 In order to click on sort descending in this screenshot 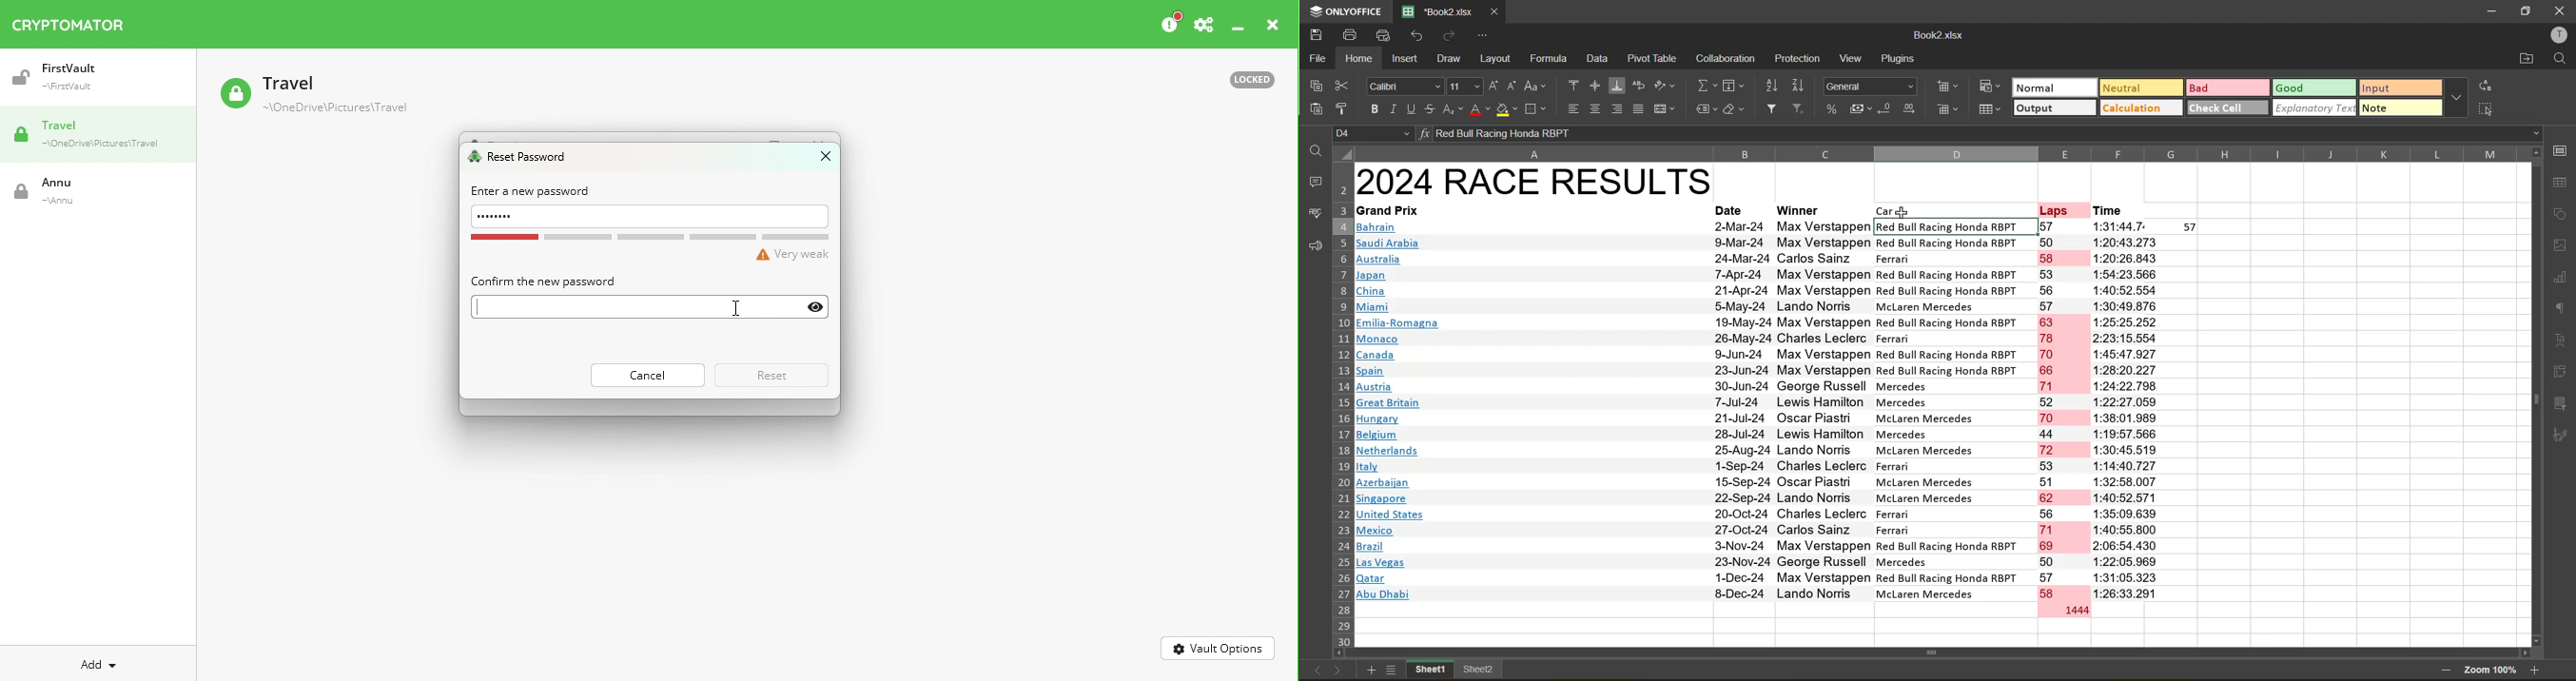, I will do `click(1798, 84)`.